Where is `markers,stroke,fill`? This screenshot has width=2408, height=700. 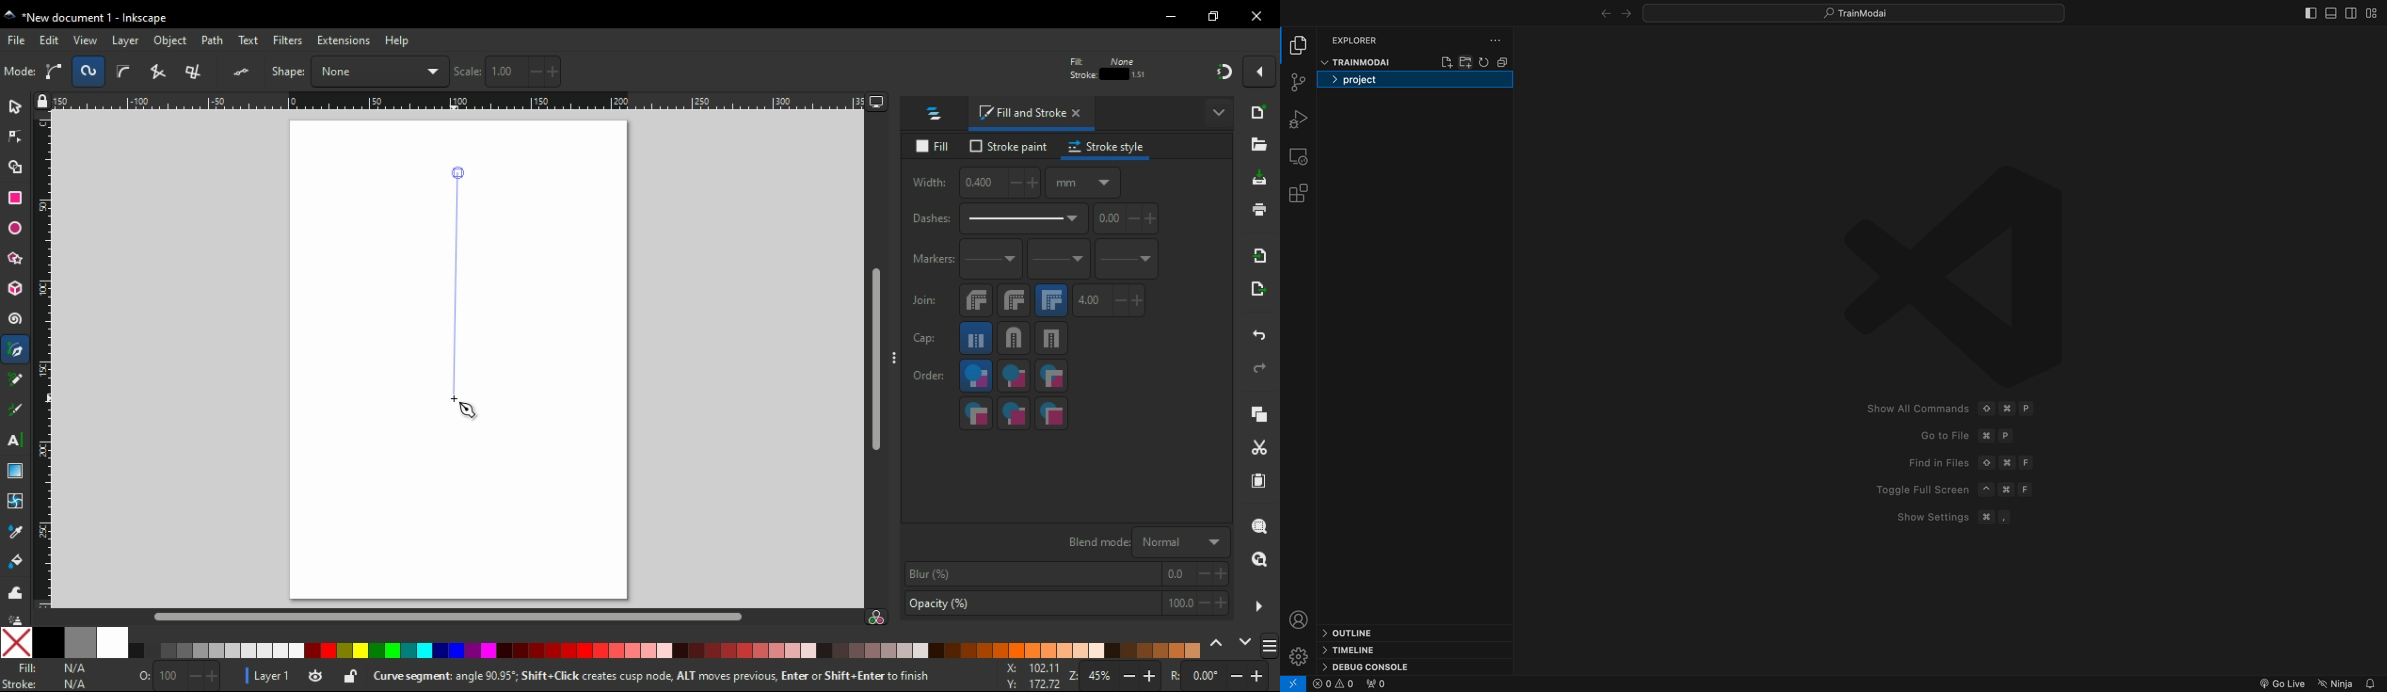 markers,stroke,fill is located at coordinates (1052, 414).